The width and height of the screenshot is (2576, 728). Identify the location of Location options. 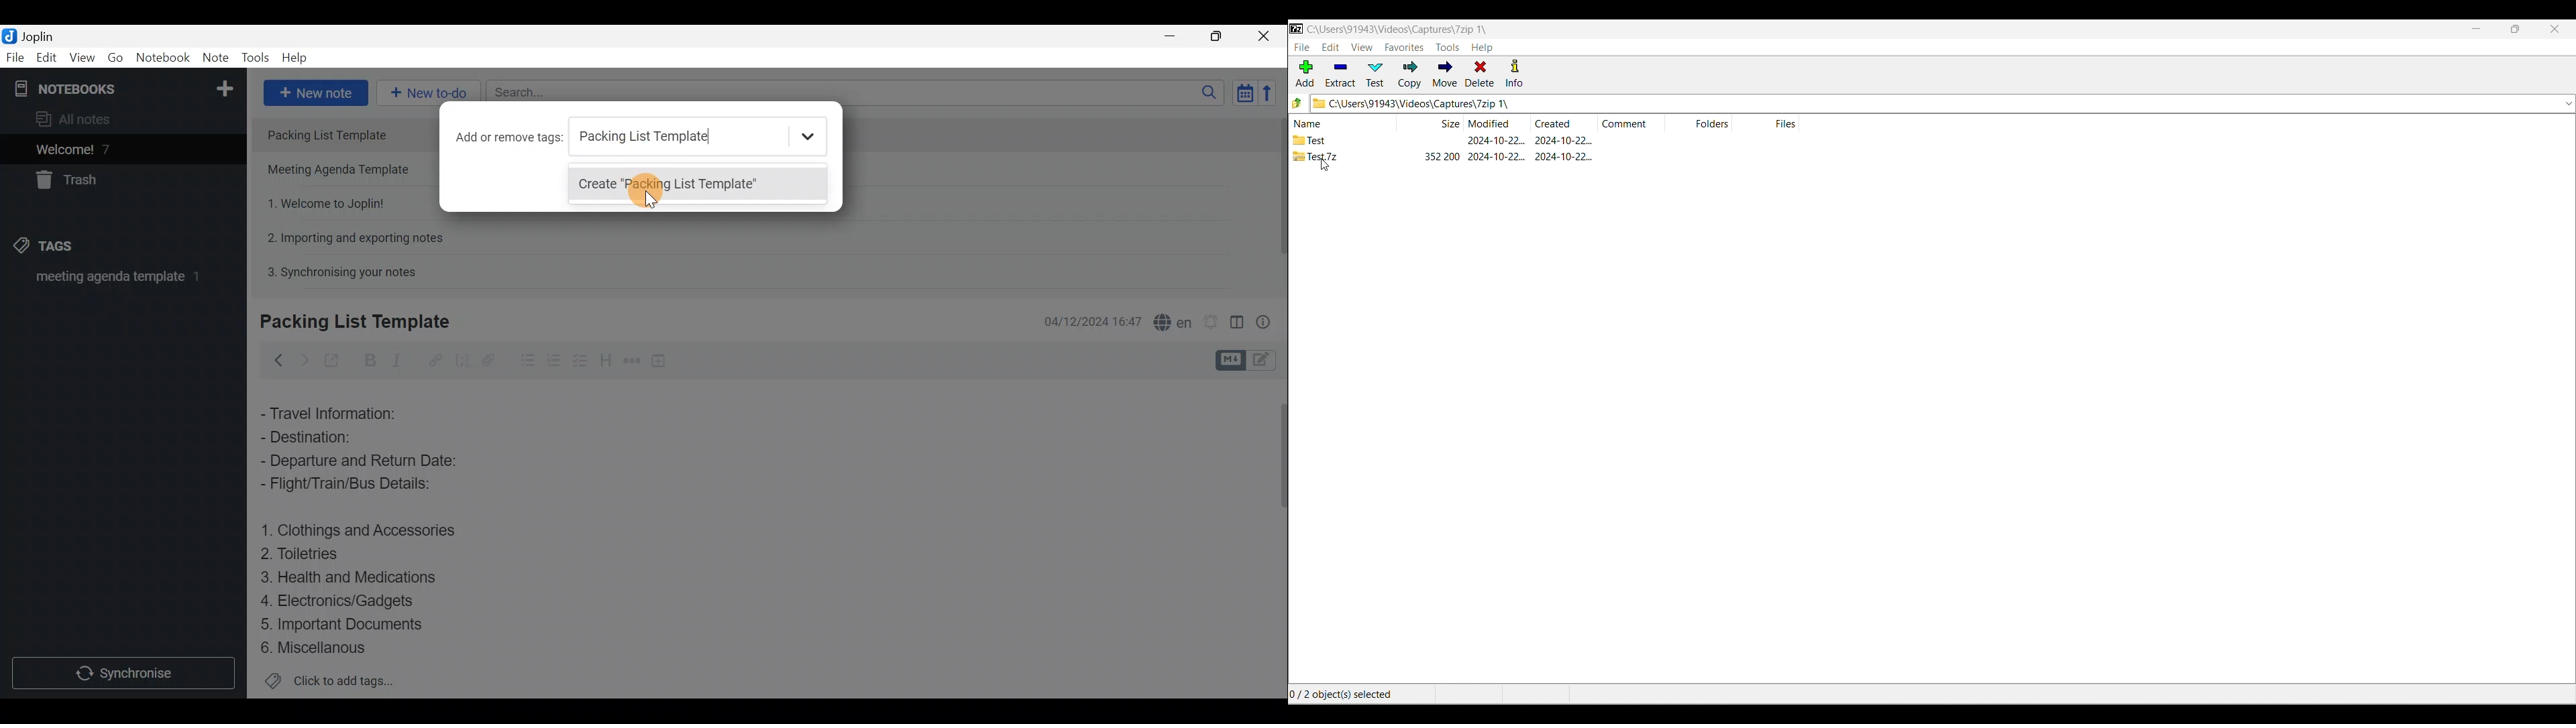
(2569, 103).